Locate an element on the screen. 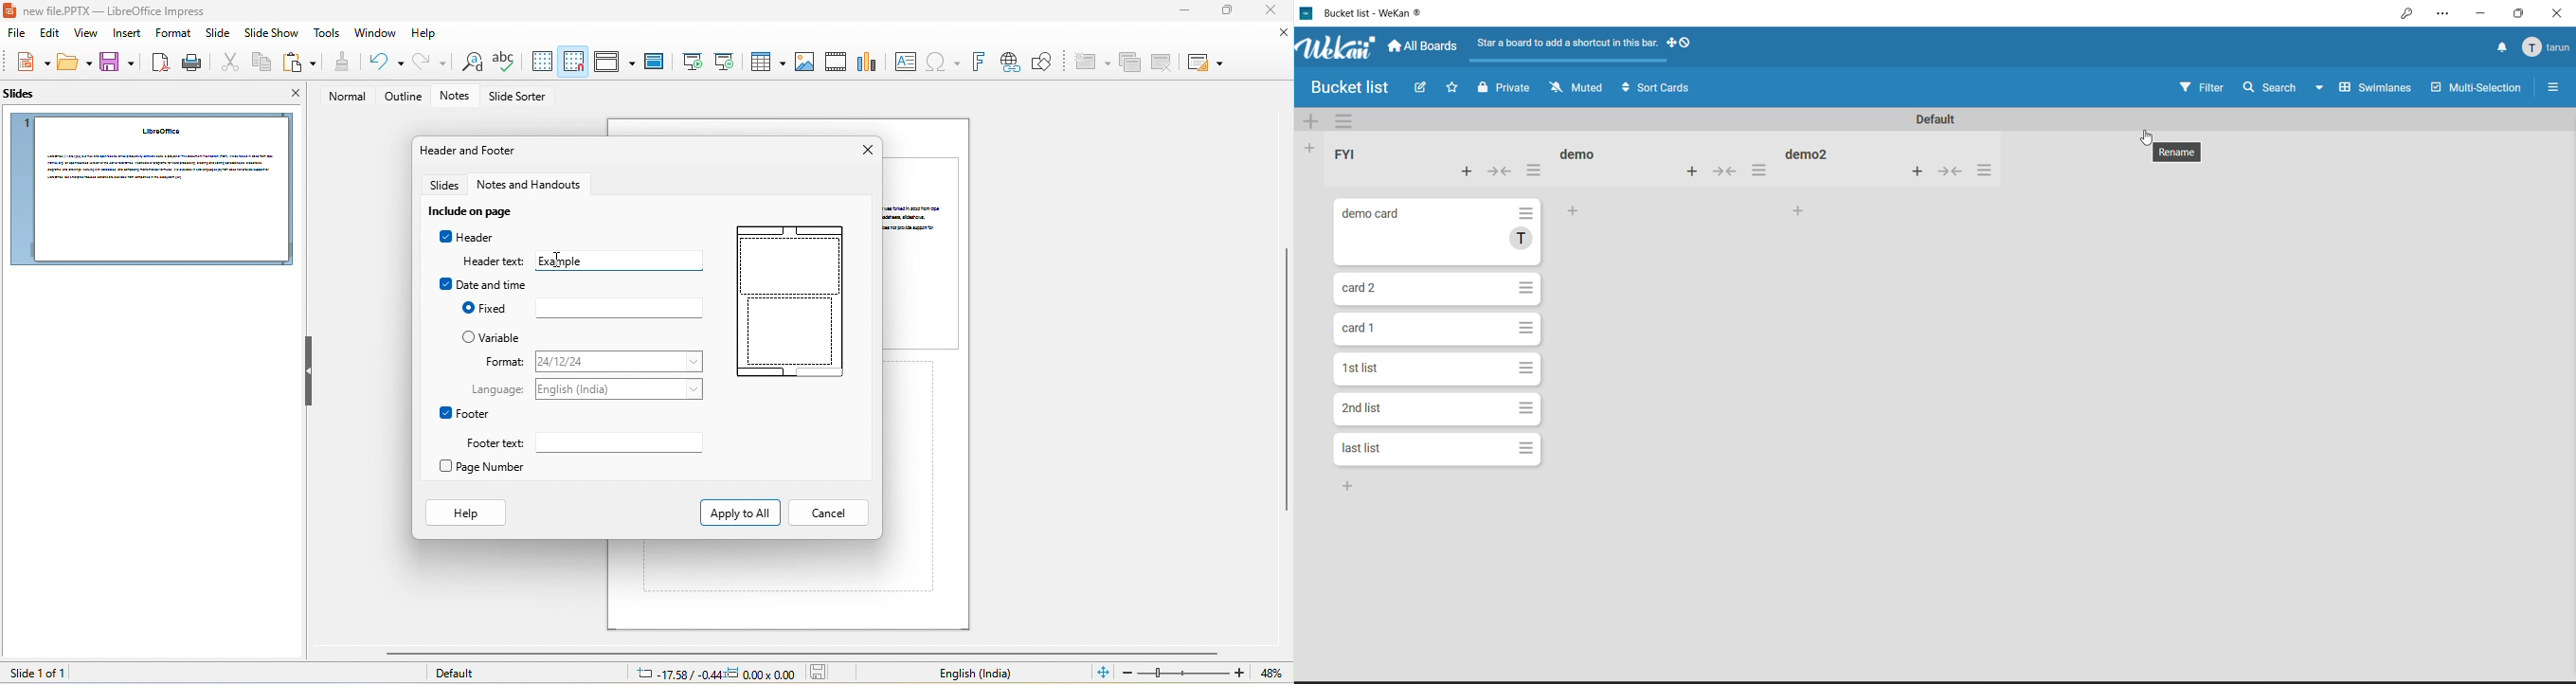 The height and width of the screenshot is (700, 2576). outline is located at coordinates (404, 97).